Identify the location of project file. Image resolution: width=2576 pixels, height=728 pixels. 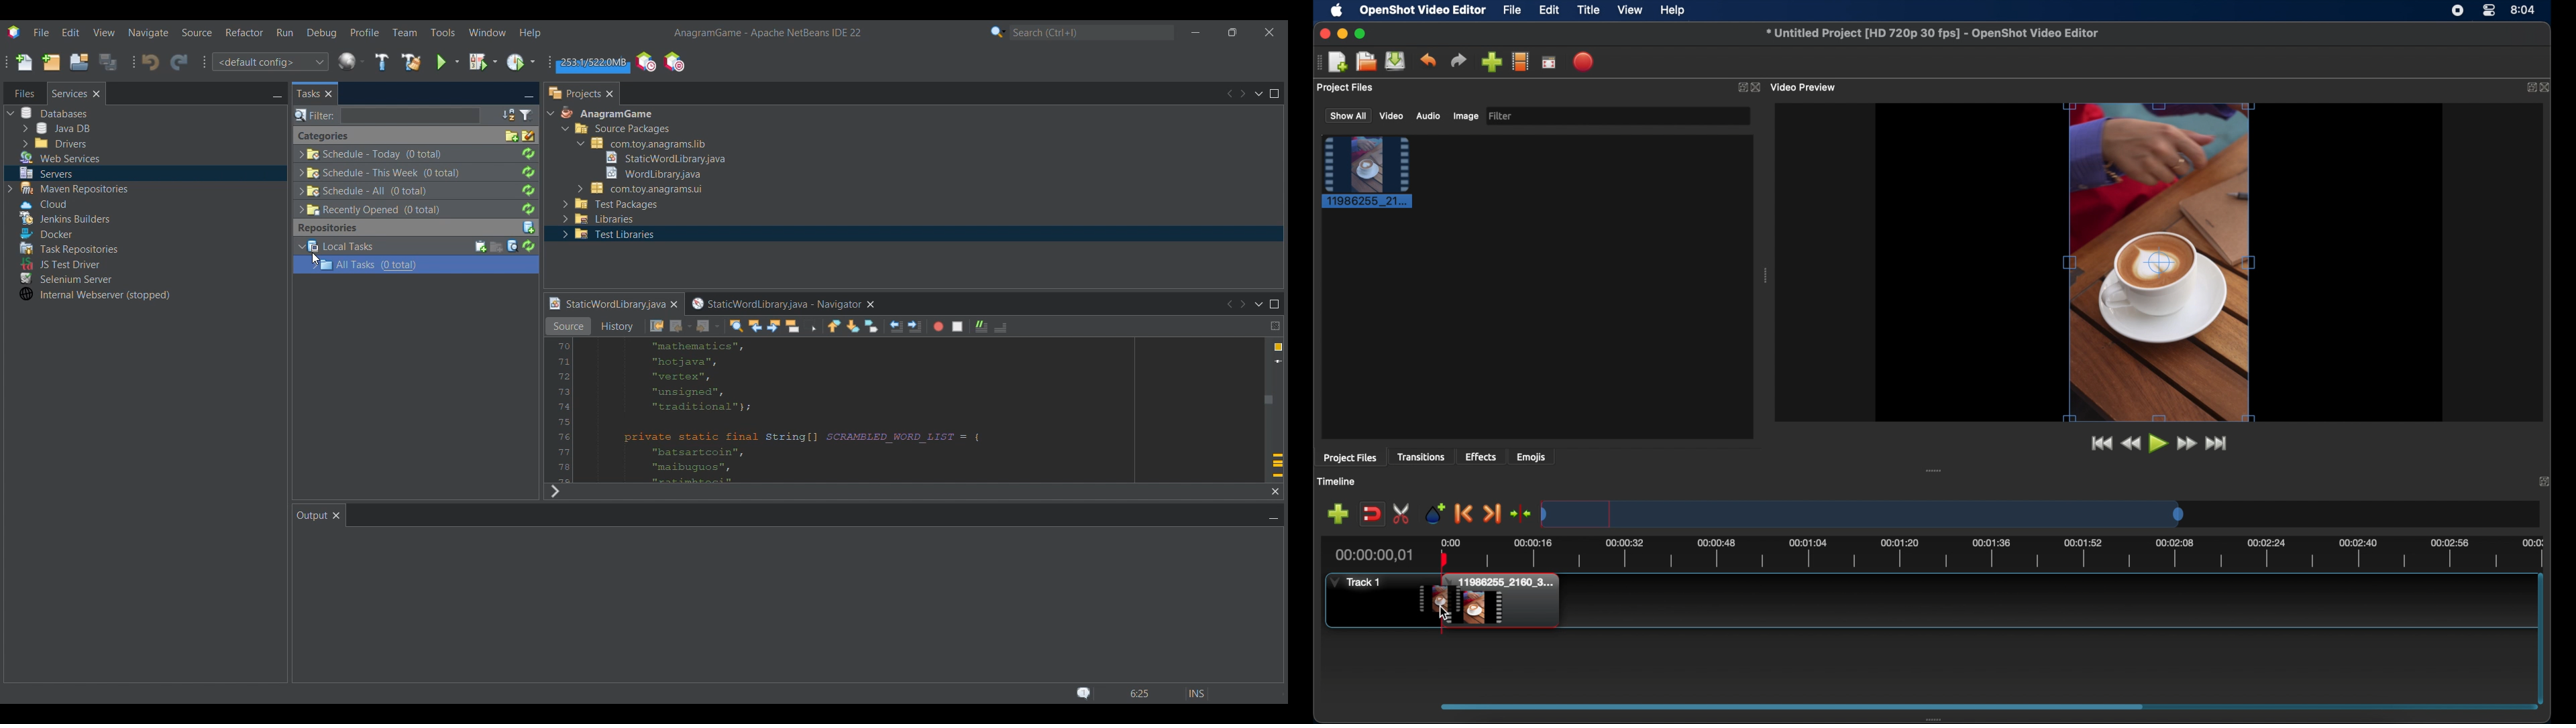
(1368, 172).